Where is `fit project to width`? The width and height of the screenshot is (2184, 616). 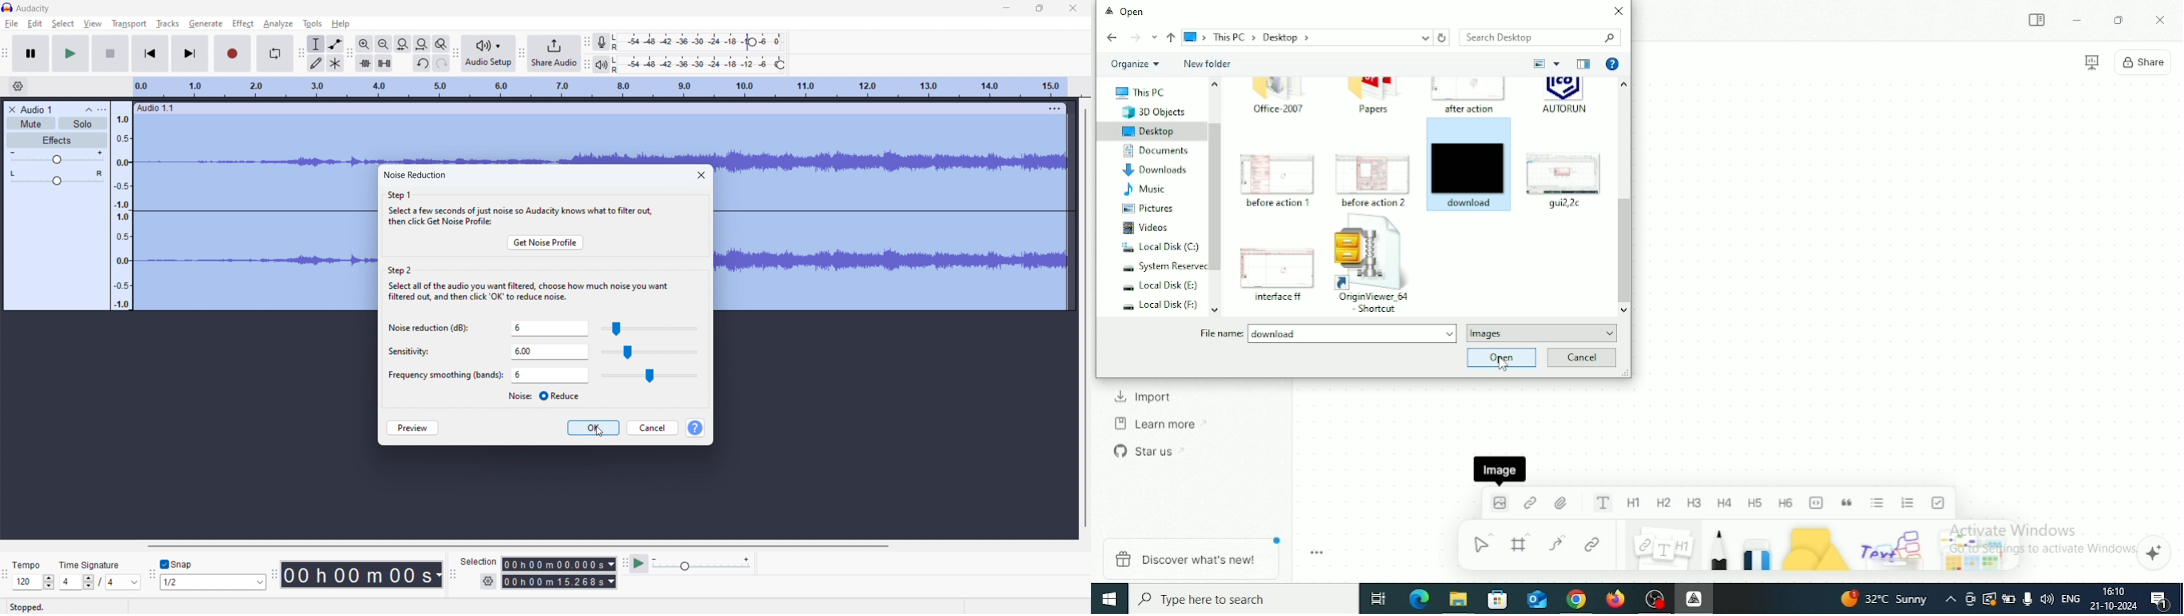 fit project to width is located at coordinates (422, 44).